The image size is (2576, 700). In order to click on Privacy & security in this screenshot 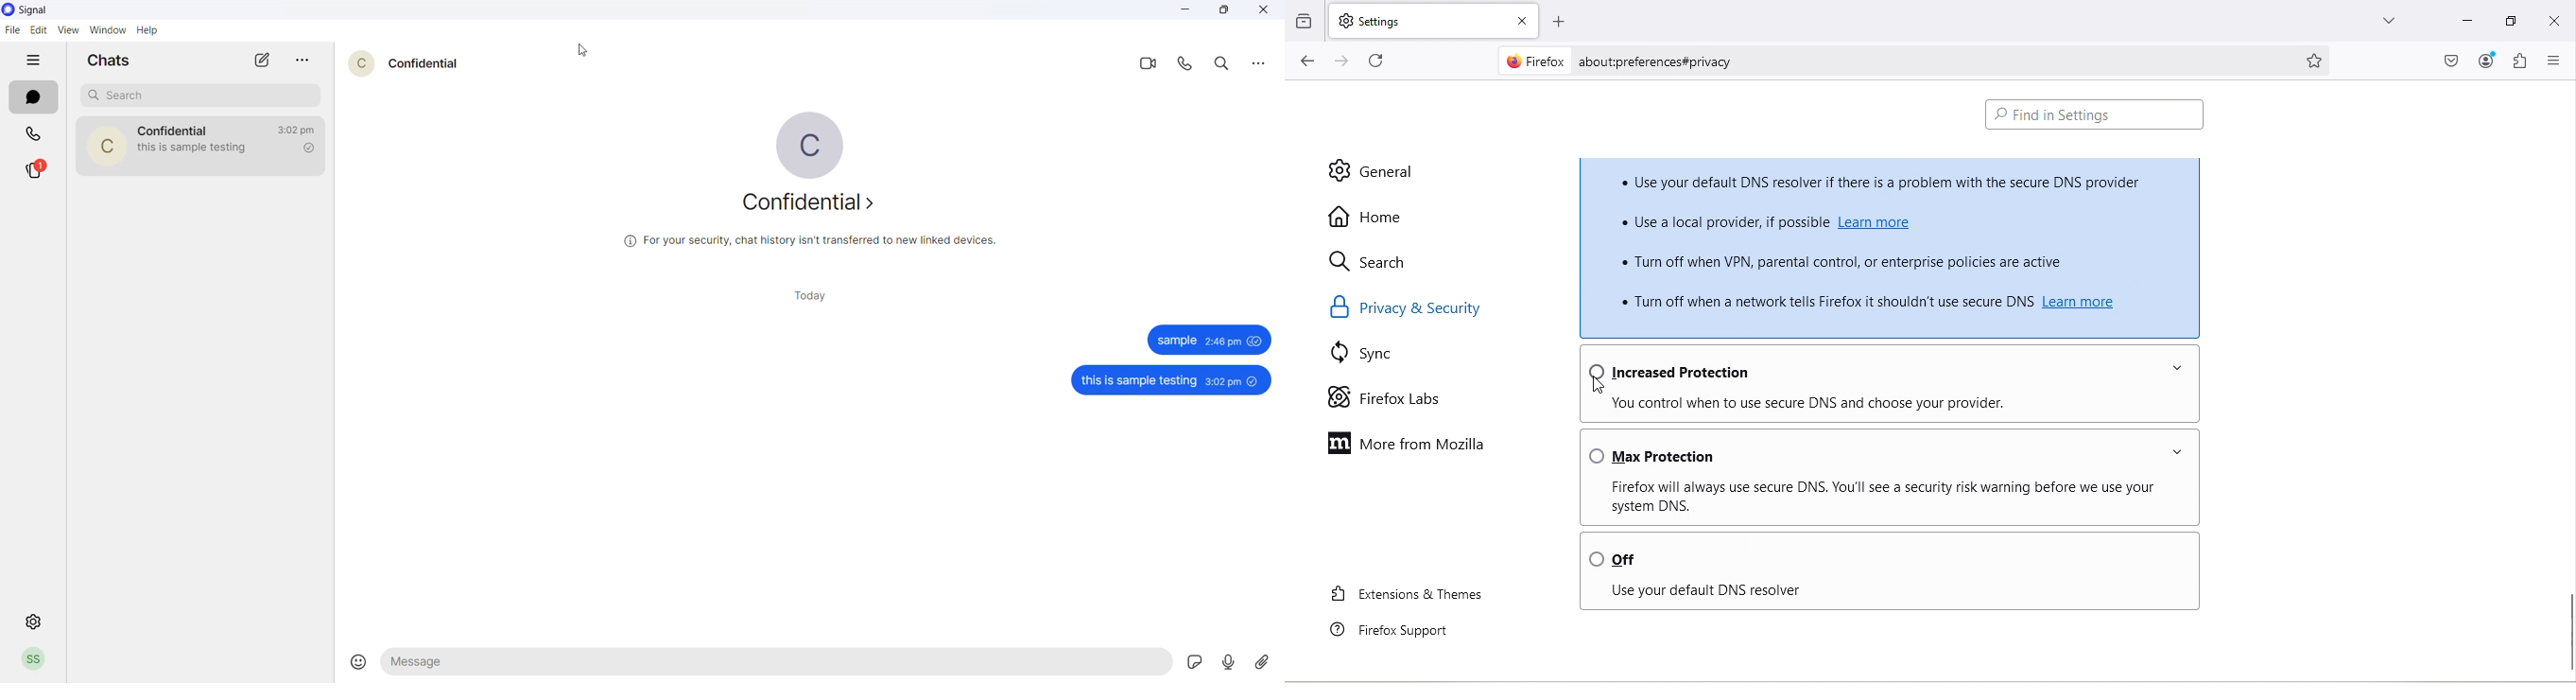, I will do `click(1413, 306)`.